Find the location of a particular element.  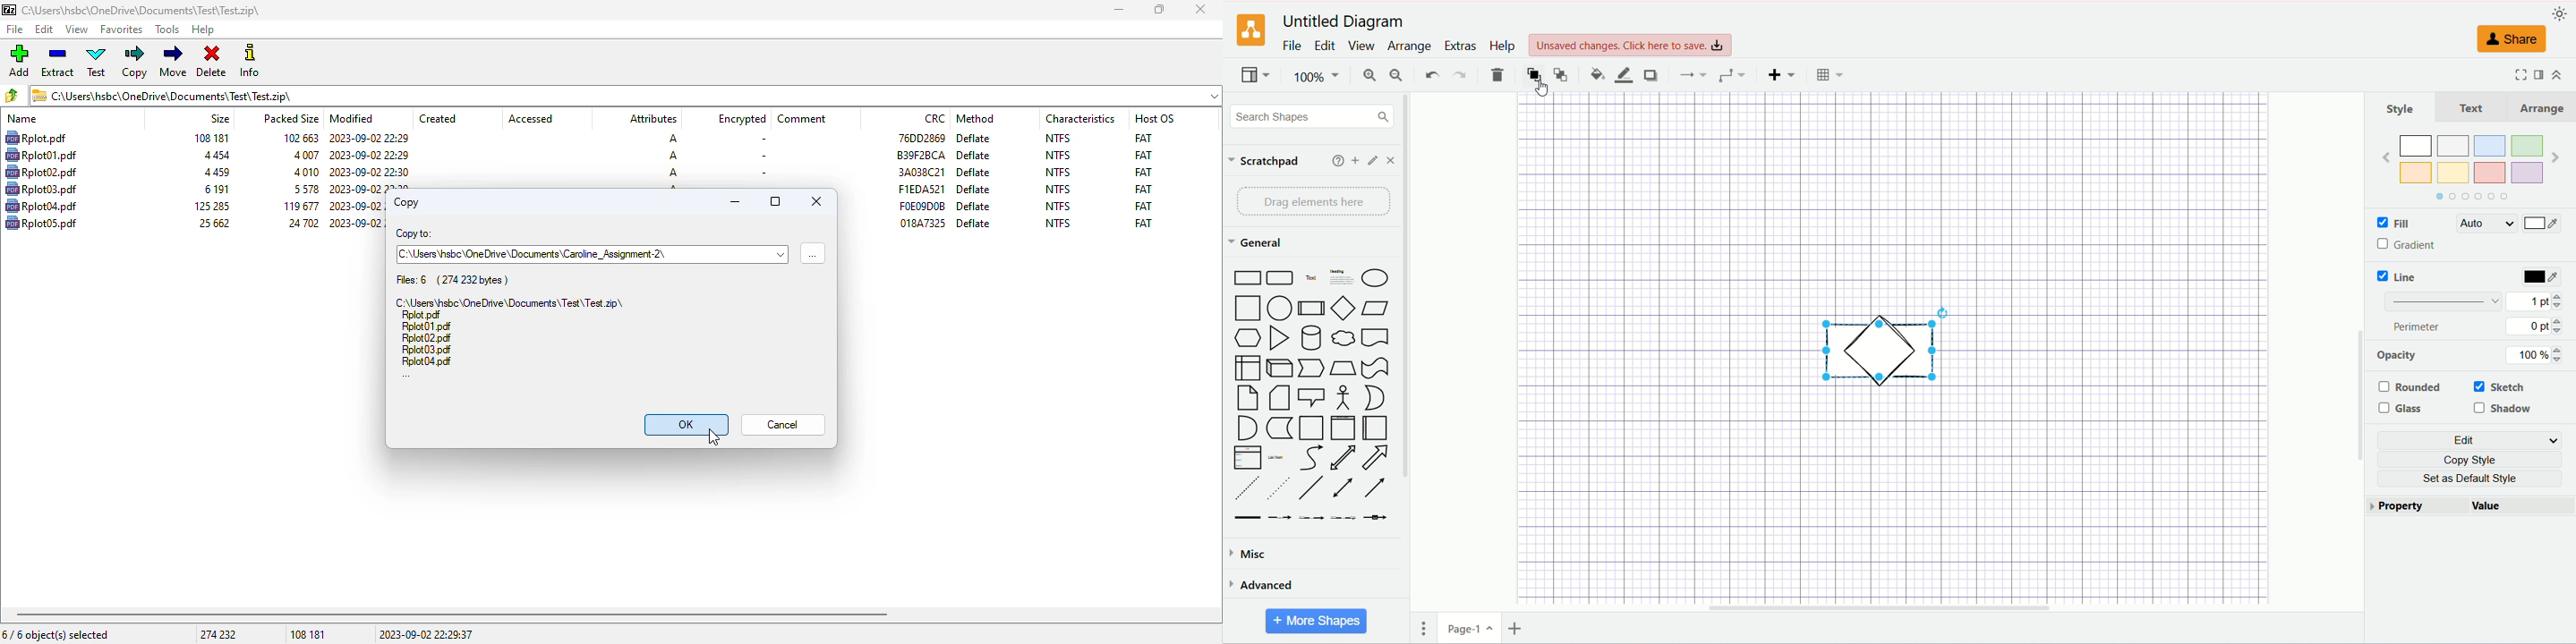

100% is located at coordinates (1316, 75).